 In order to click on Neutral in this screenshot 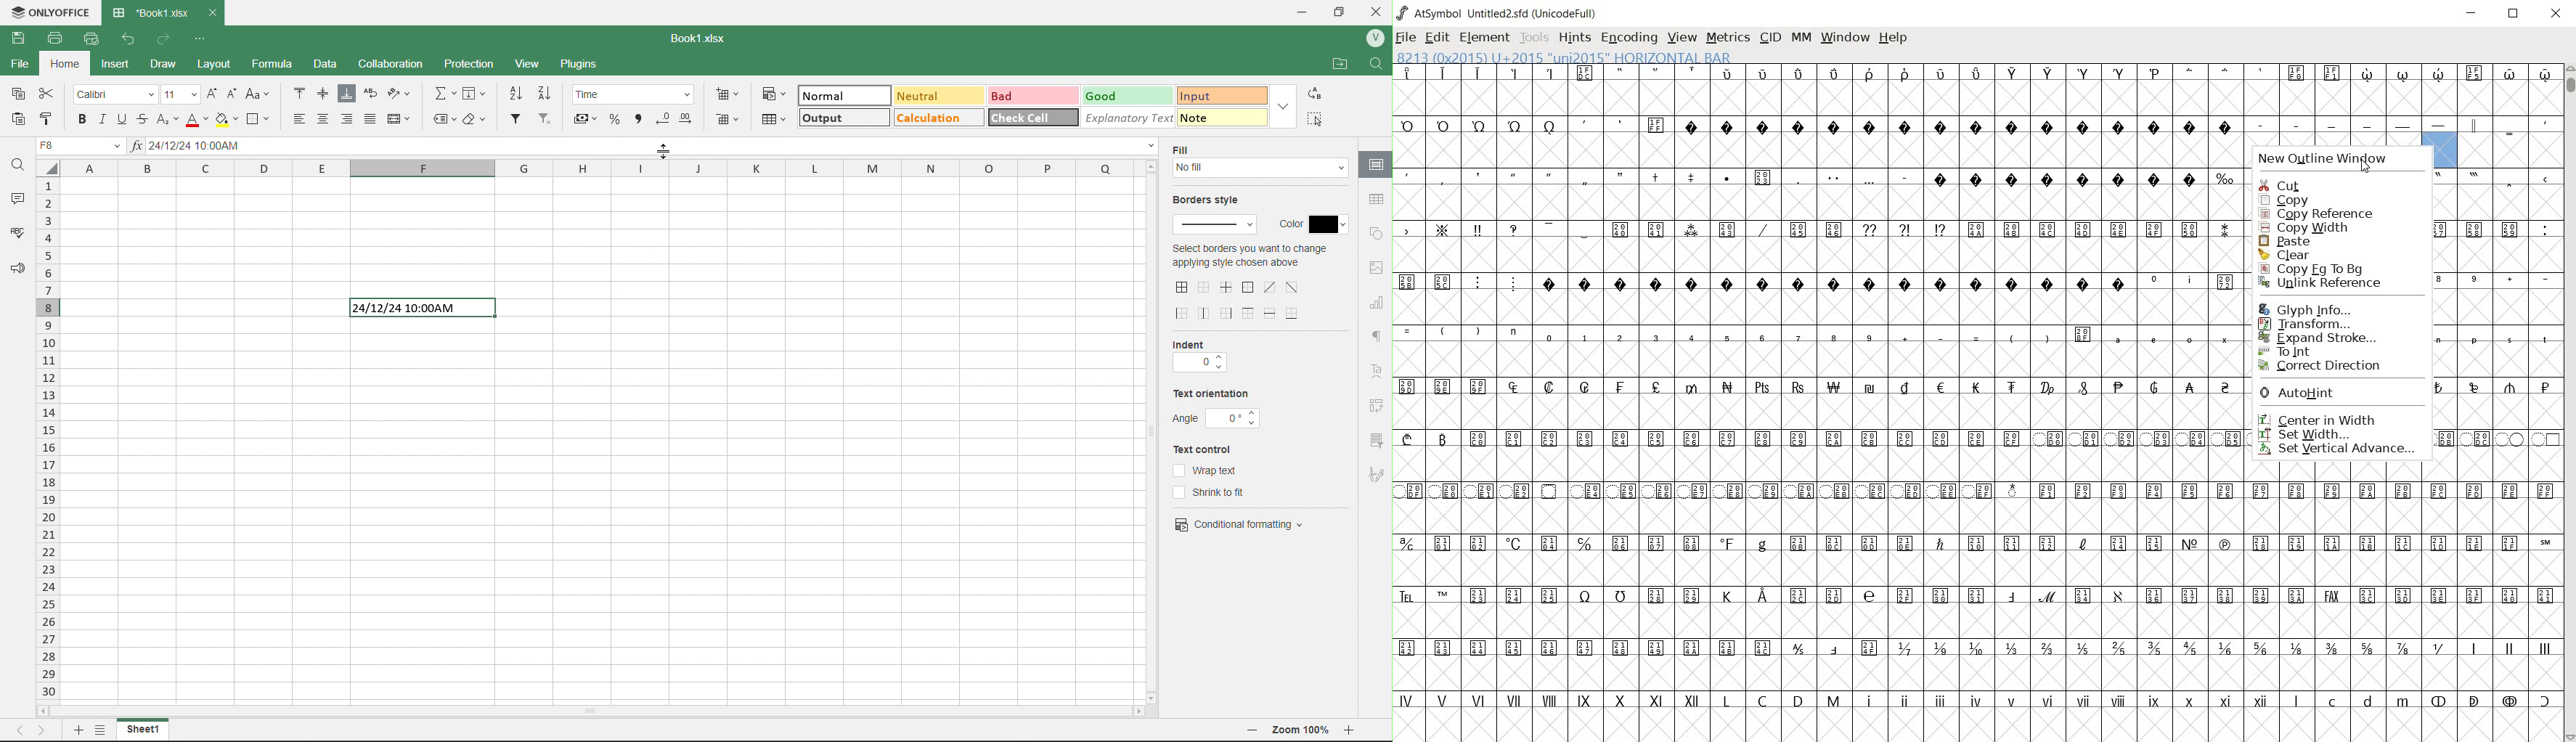, I will do `click(918, 96)`.